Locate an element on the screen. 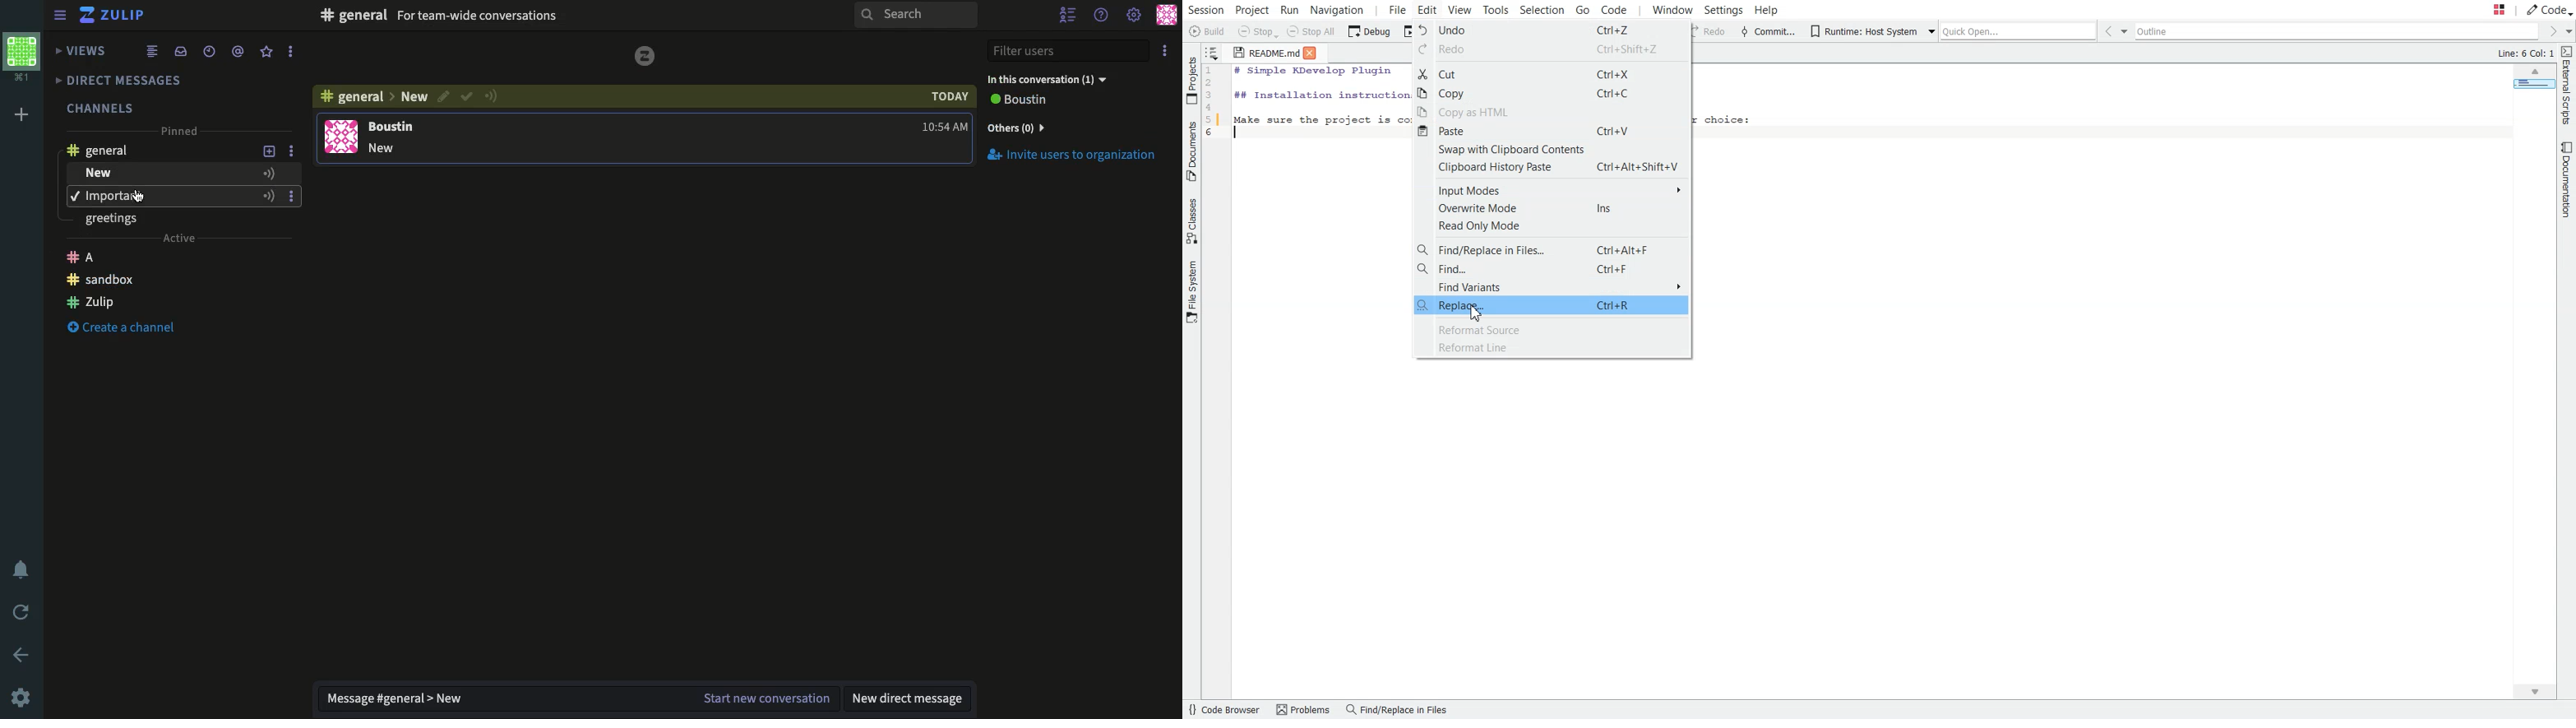 This screenshot has height=728, width=2576. Mention is located at coordinates (241, 51).